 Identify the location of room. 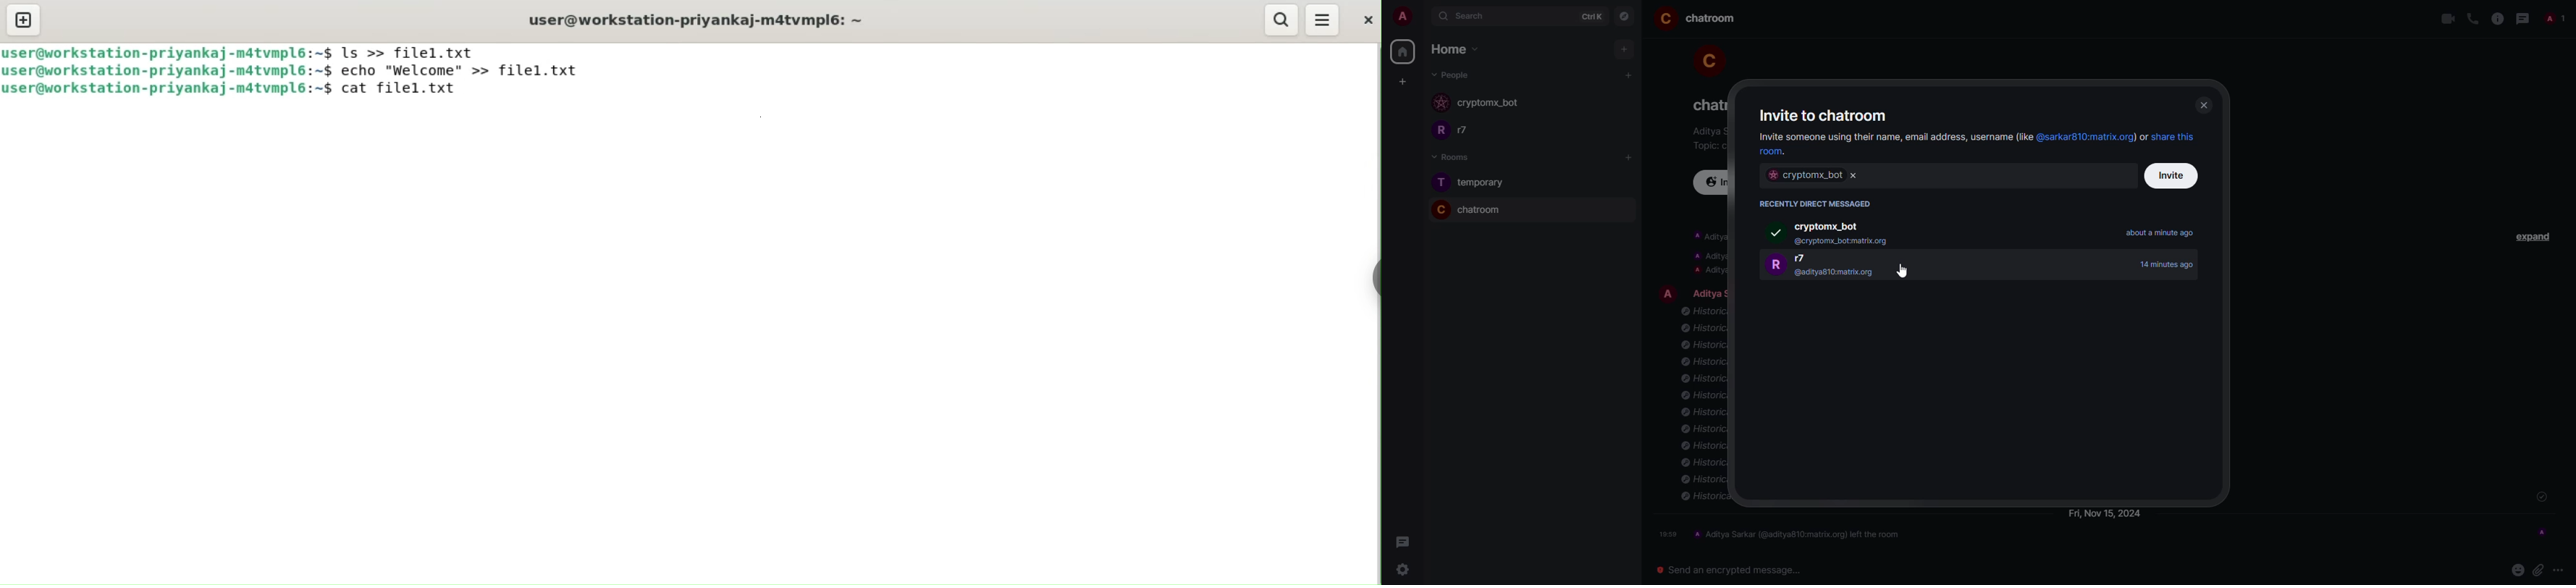
(1484, 182).